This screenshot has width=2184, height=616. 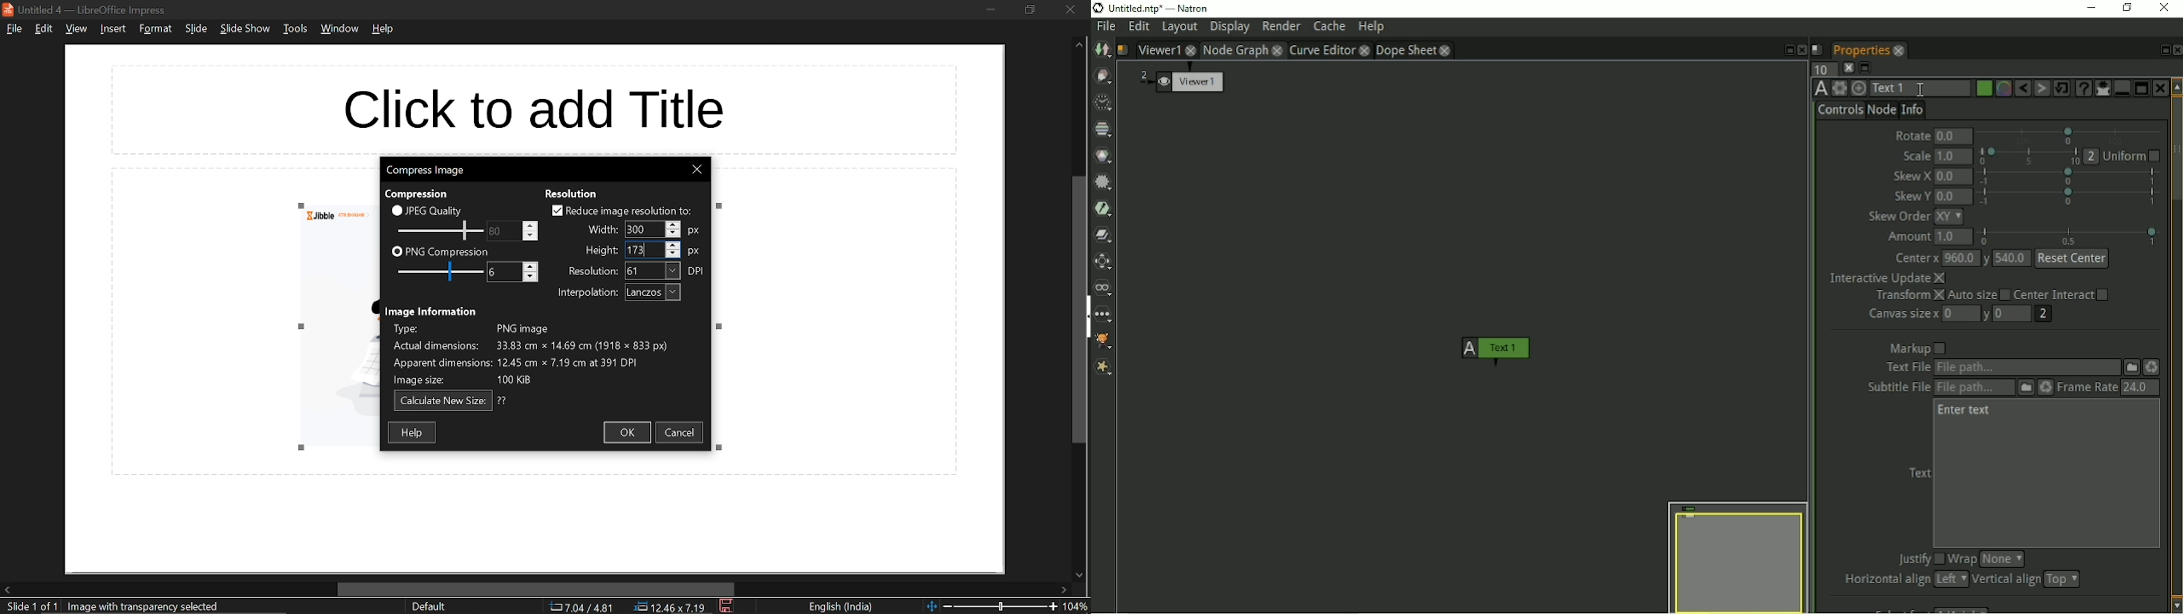 I want to click on restore down, so click(x=1032, y=10).